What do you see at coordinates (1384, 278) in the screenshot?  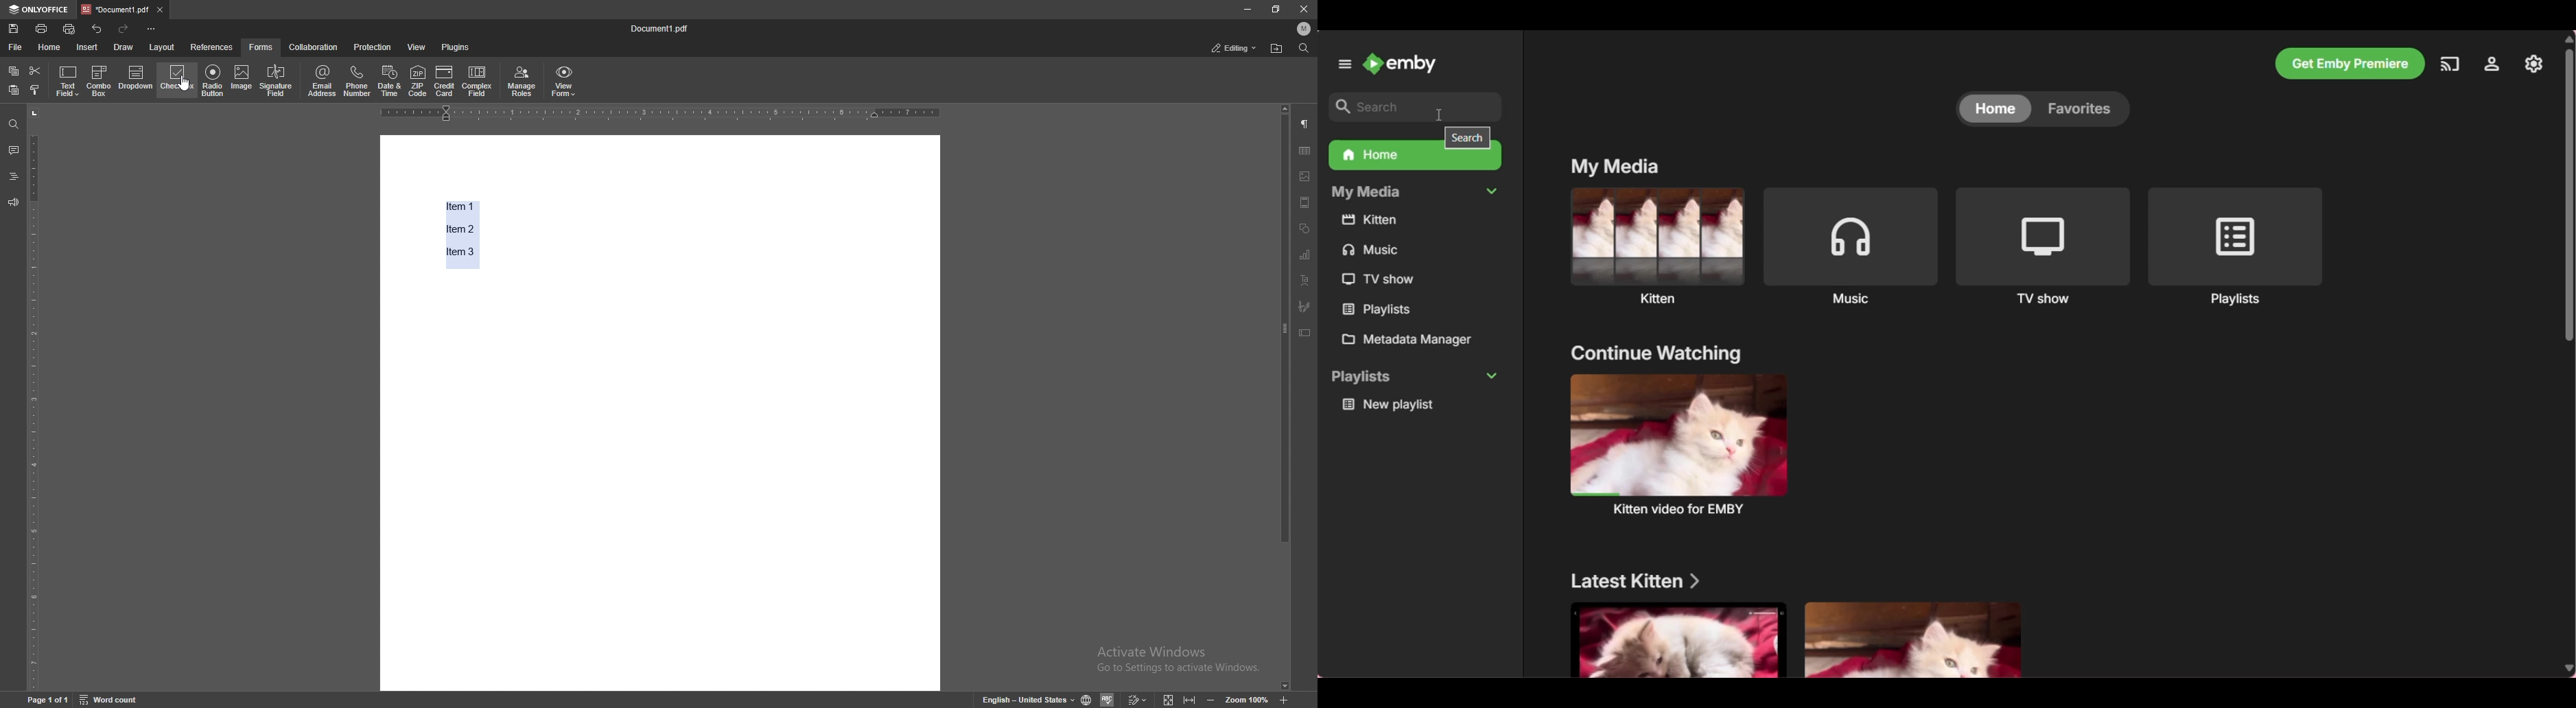 I see `TV show` at bounding box center [1384, 278].